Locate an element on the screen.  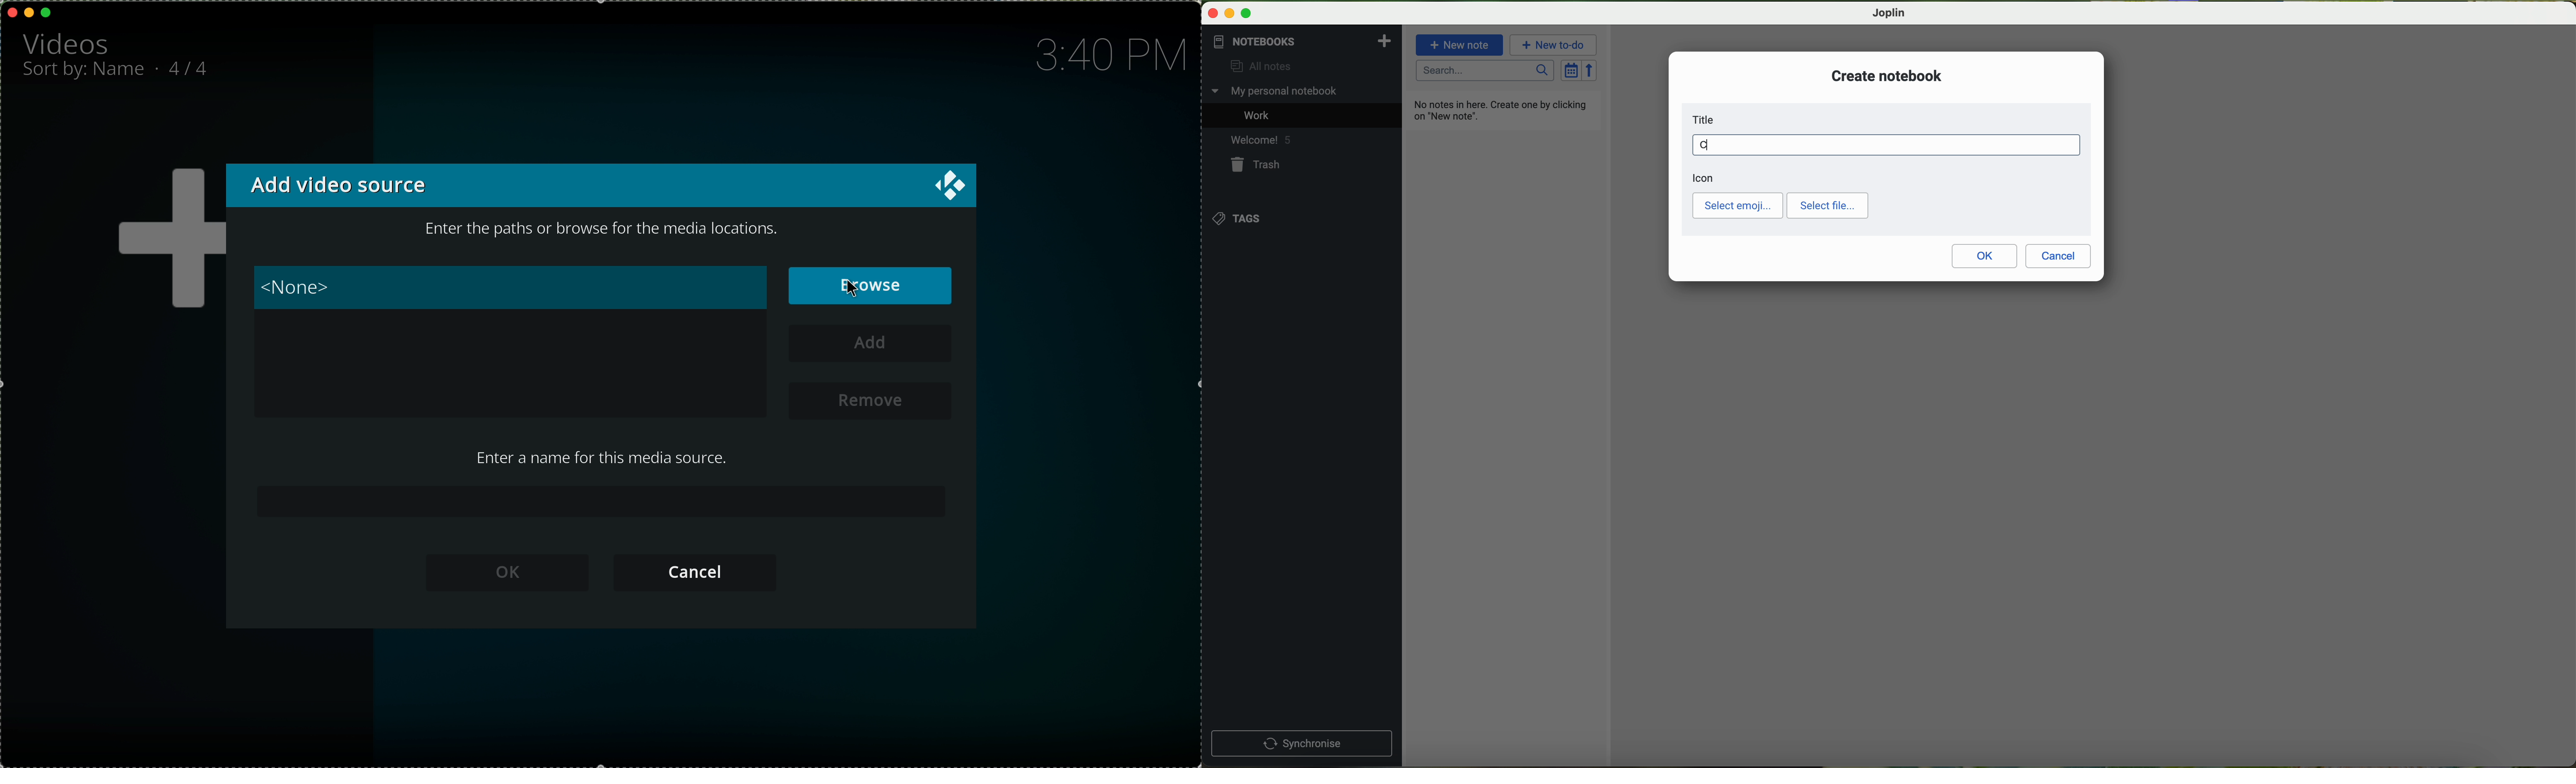
icon is located at coordinates (1704, 178).